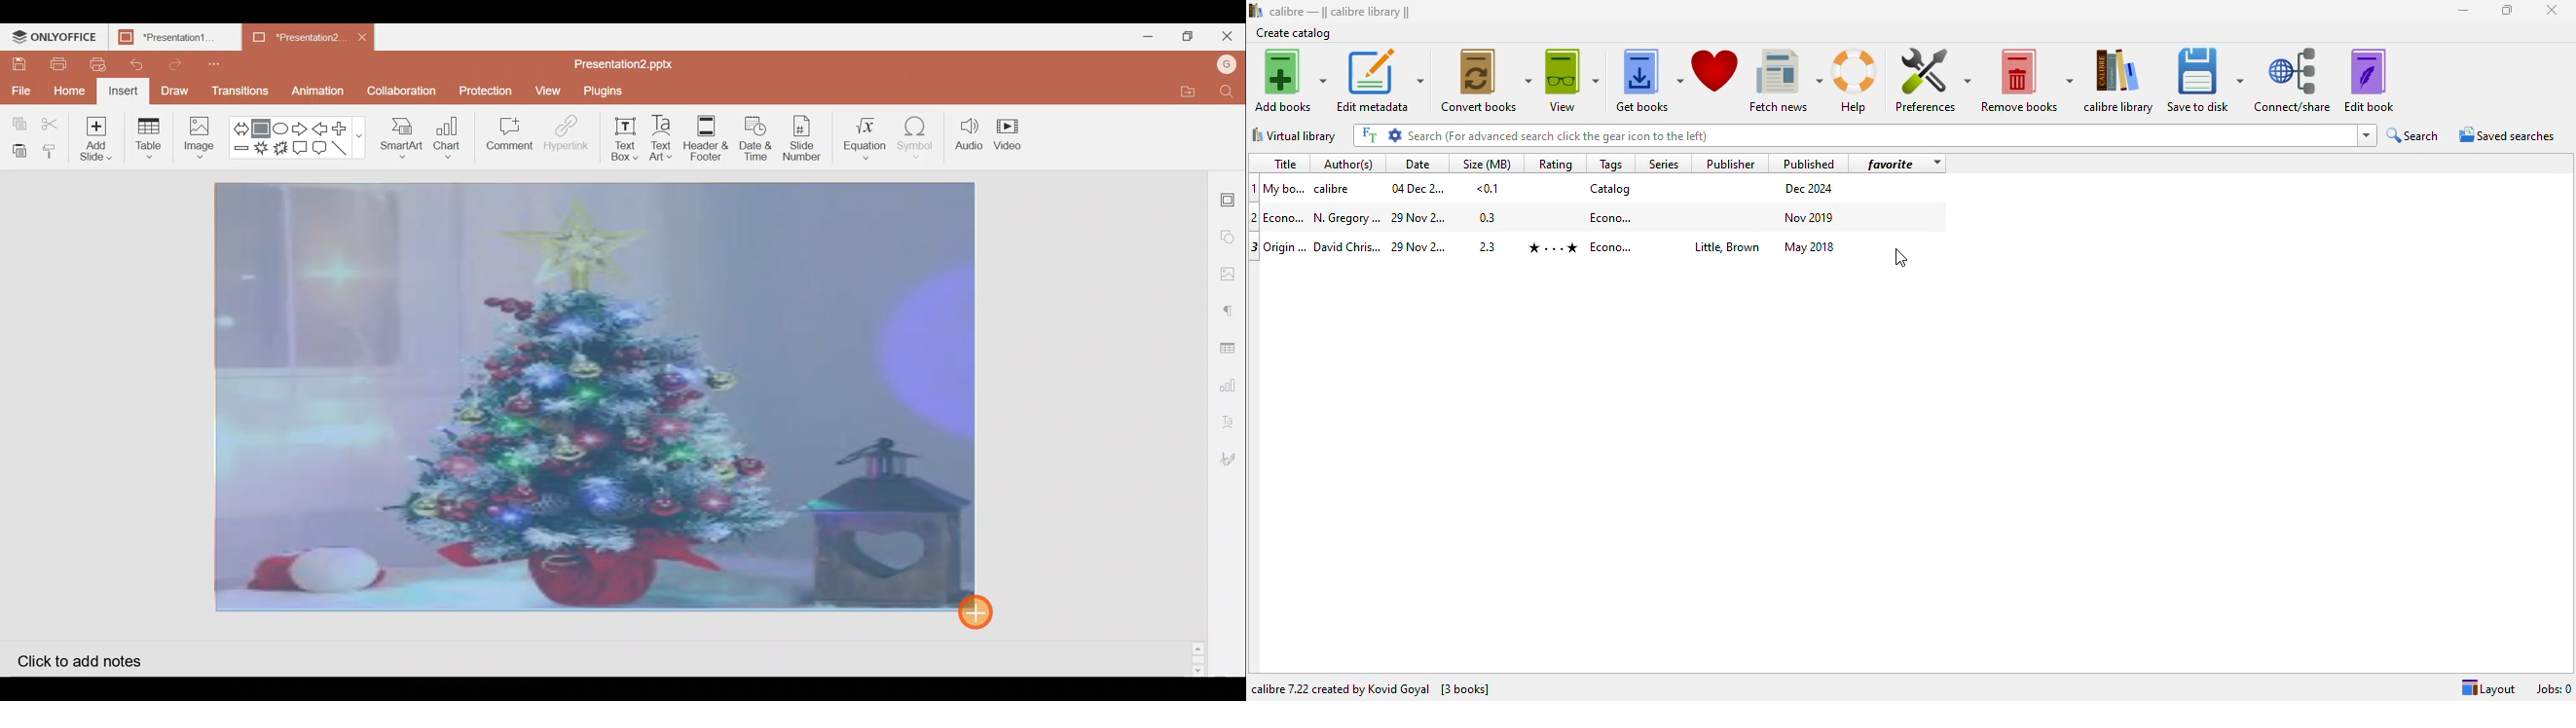 The width and height of the screenshot is (2576, 728). I want to click on FT, so click(1368, 135).